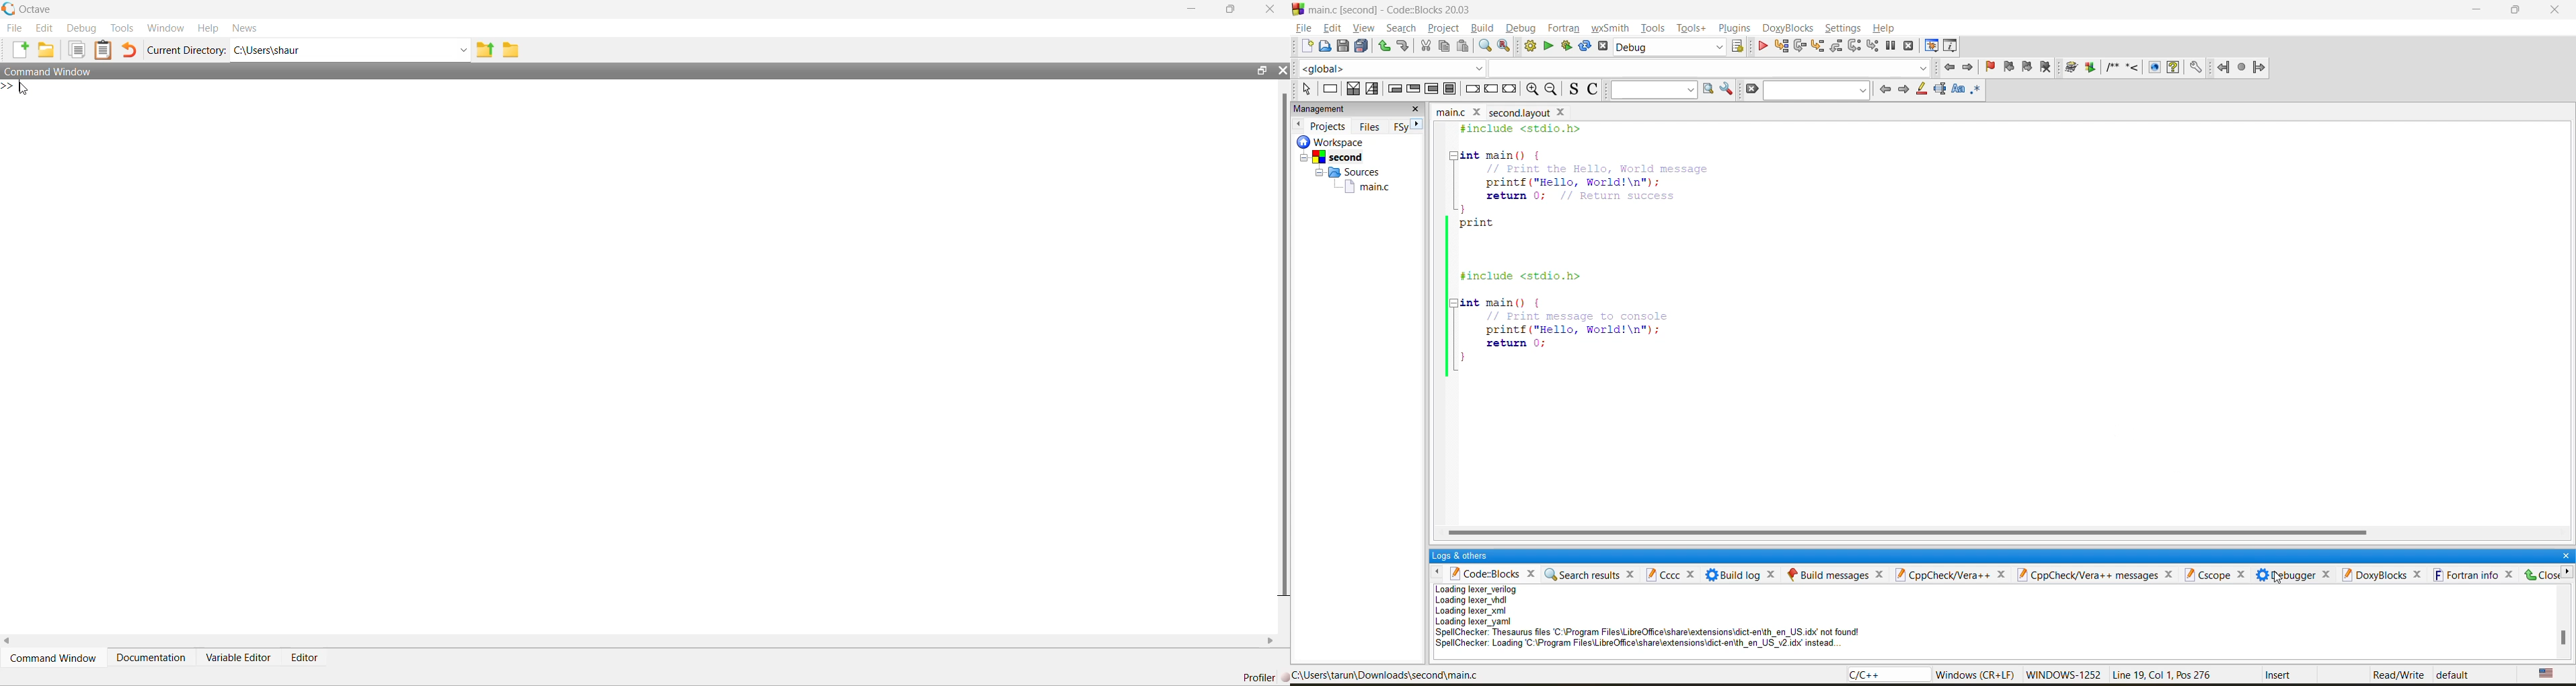  Describe the element at coordinates (1405, 127) in the screenshot. I see `FSy next` at that location.